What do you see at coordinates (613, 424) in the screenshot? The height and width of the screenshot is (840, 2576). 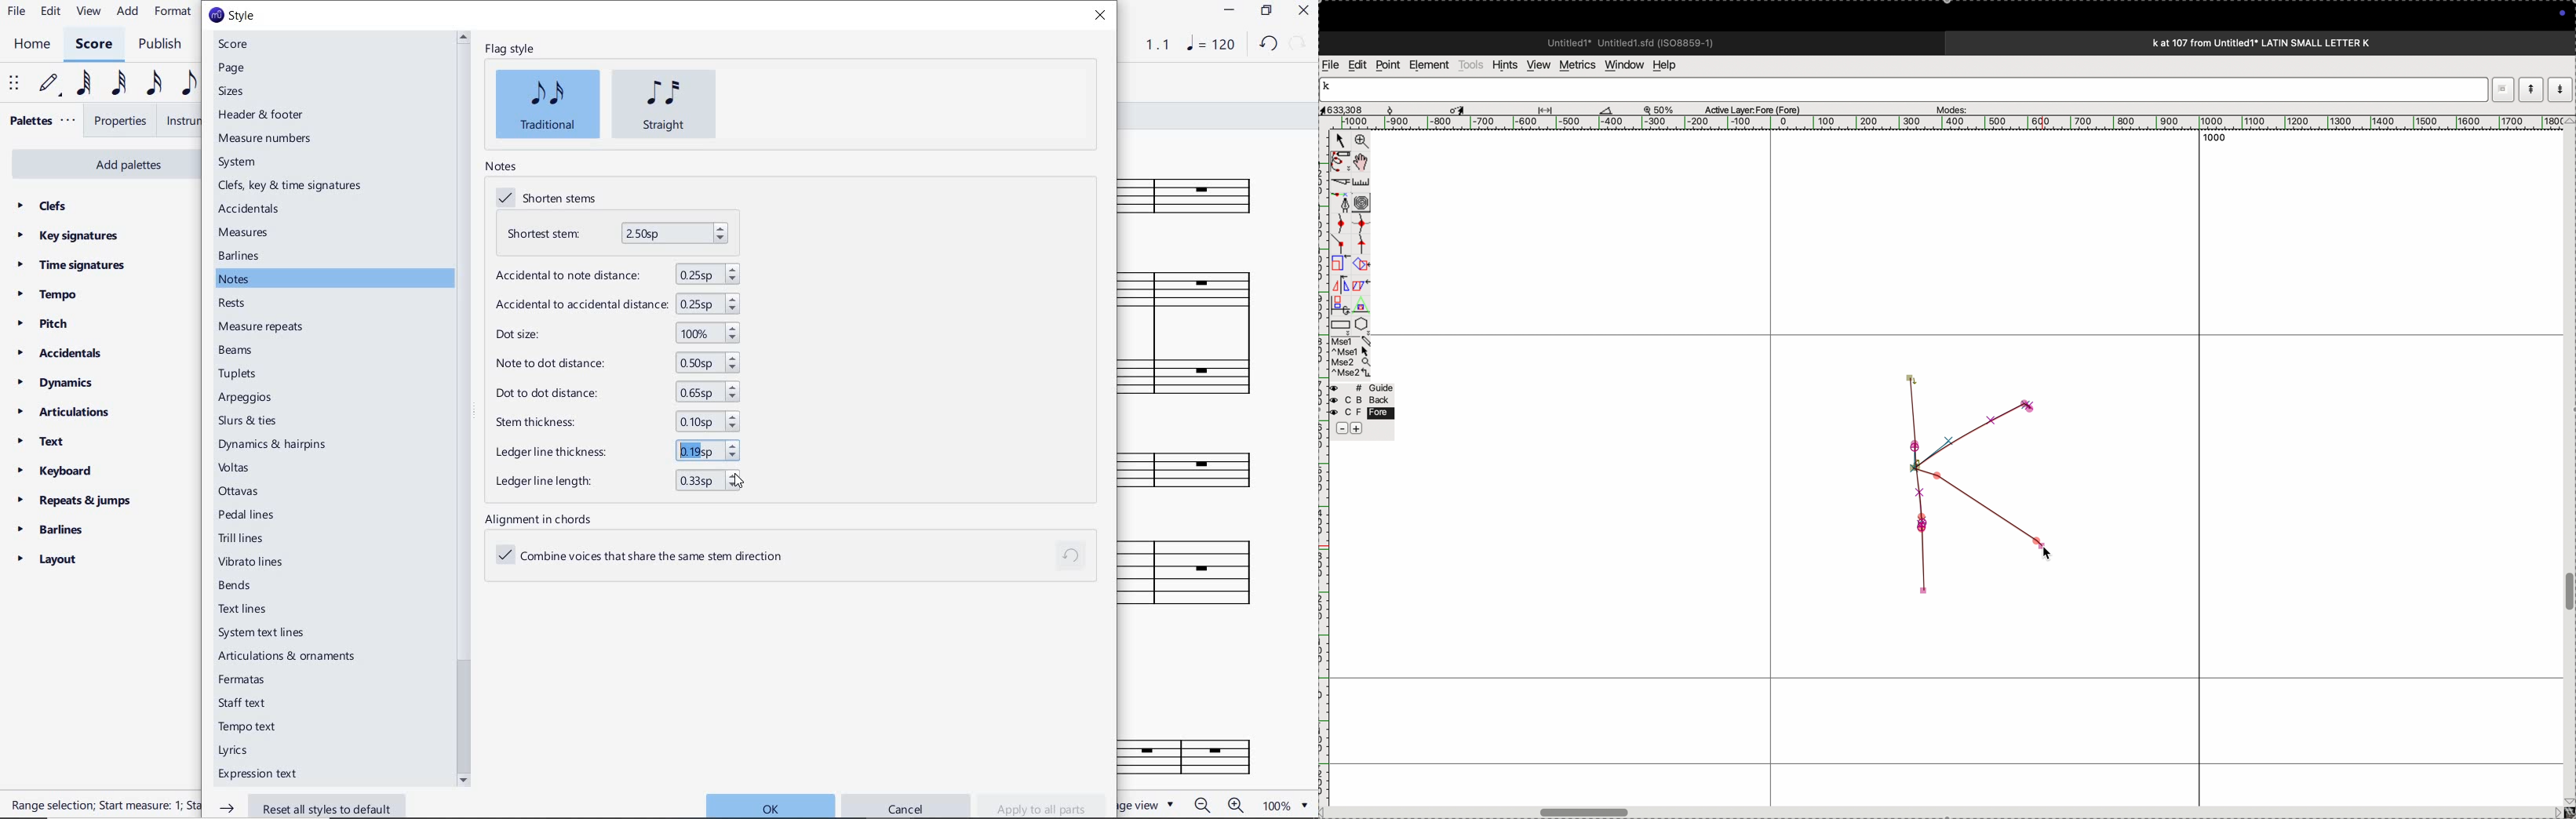 I see `stem thickness` at bounding box center [613, 424].